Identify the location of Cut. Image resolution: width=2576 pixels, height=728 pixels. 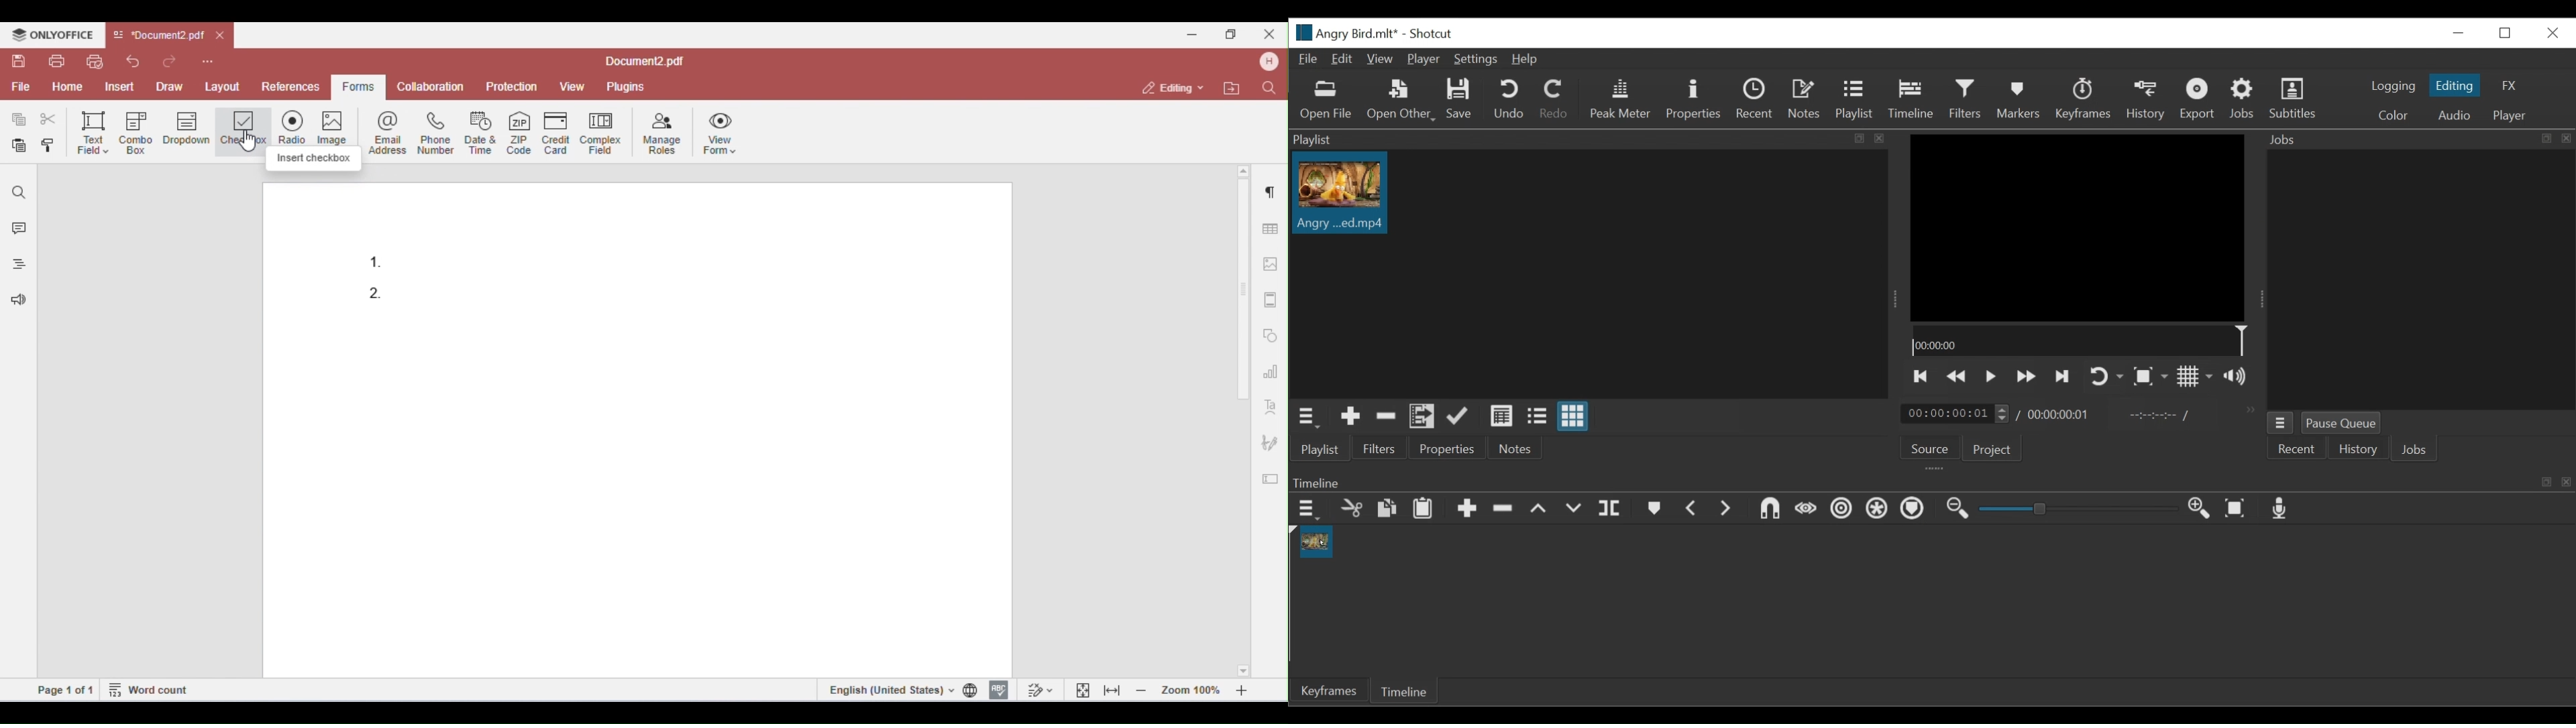
(1386, 418).